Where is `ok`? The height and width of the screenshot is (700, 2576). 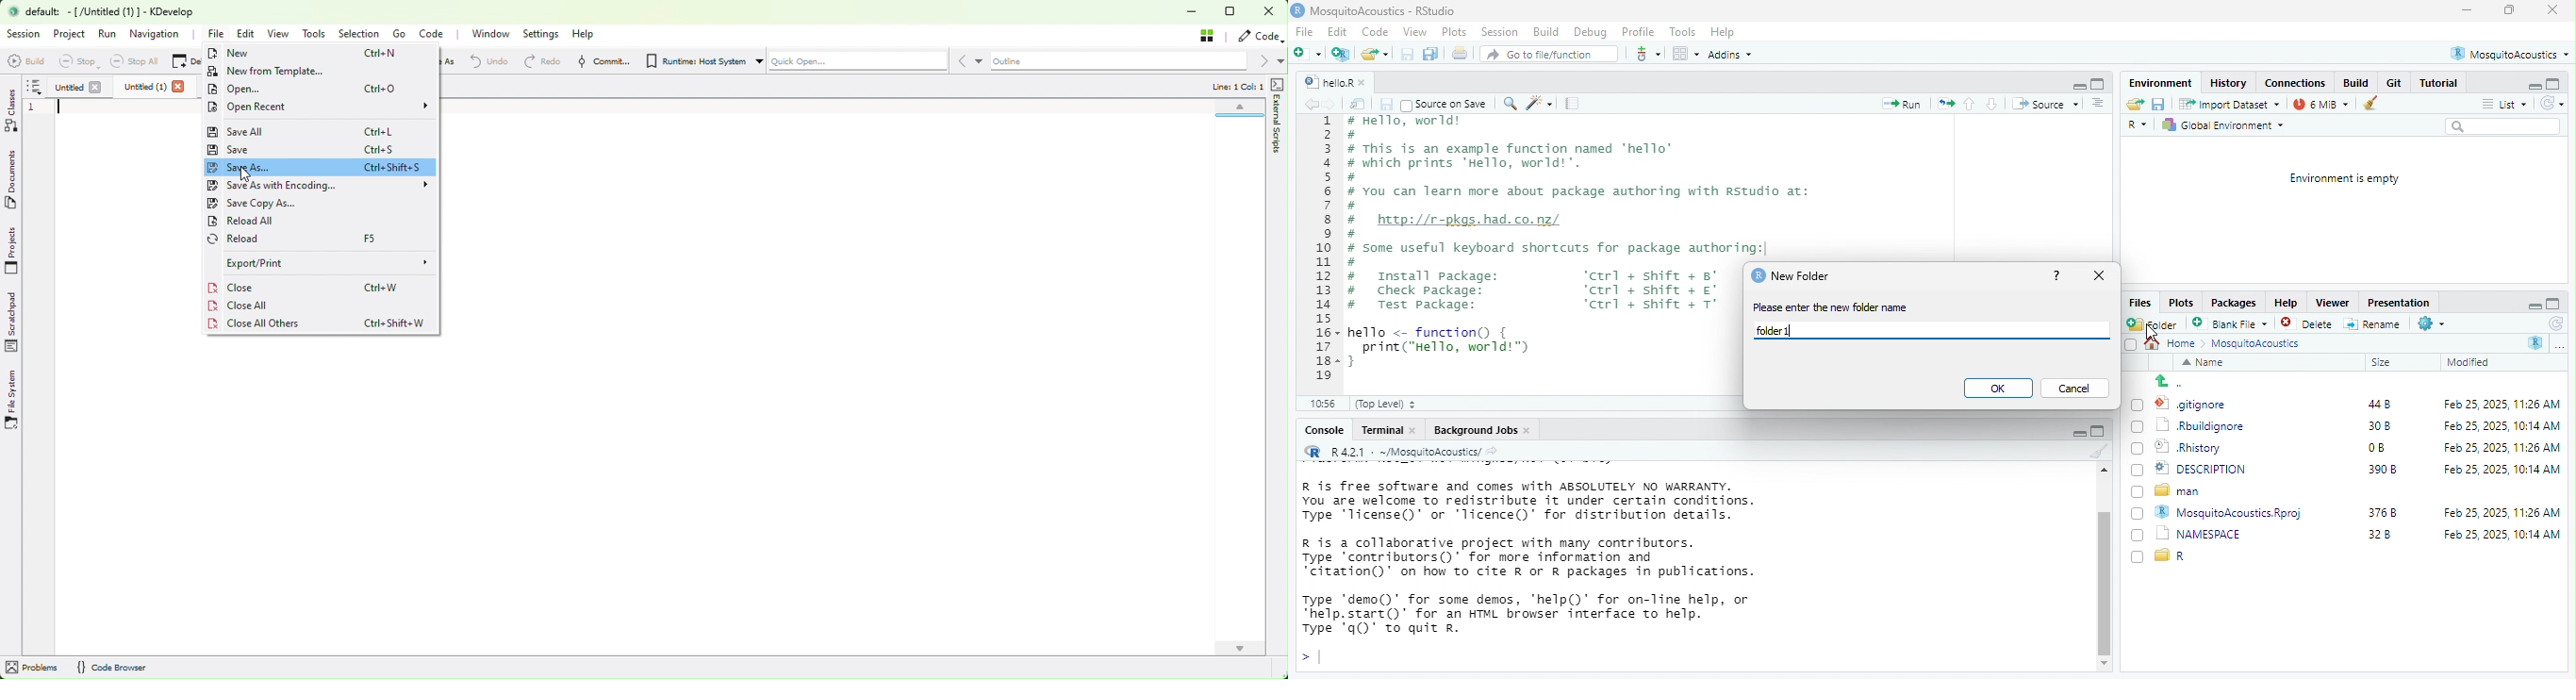
ok is located at coordinates (1997, 389).